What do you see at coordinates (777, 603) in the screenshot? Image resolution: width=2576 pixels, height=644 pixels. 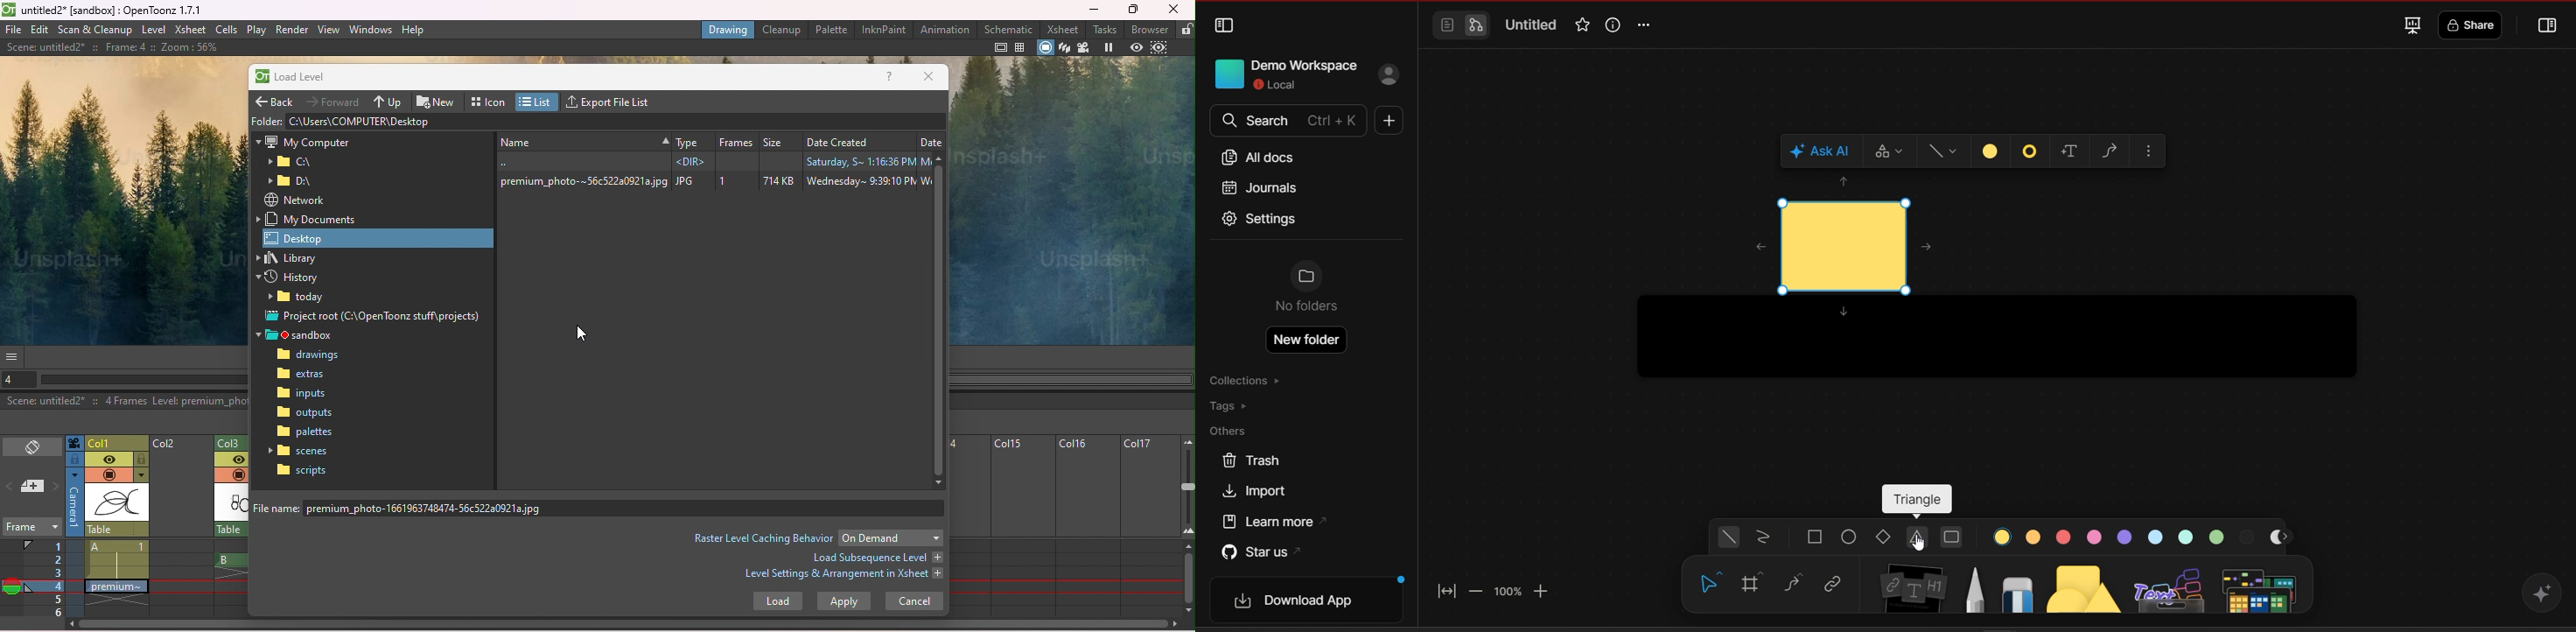 I see `Load` at bounding box center [777, 603].